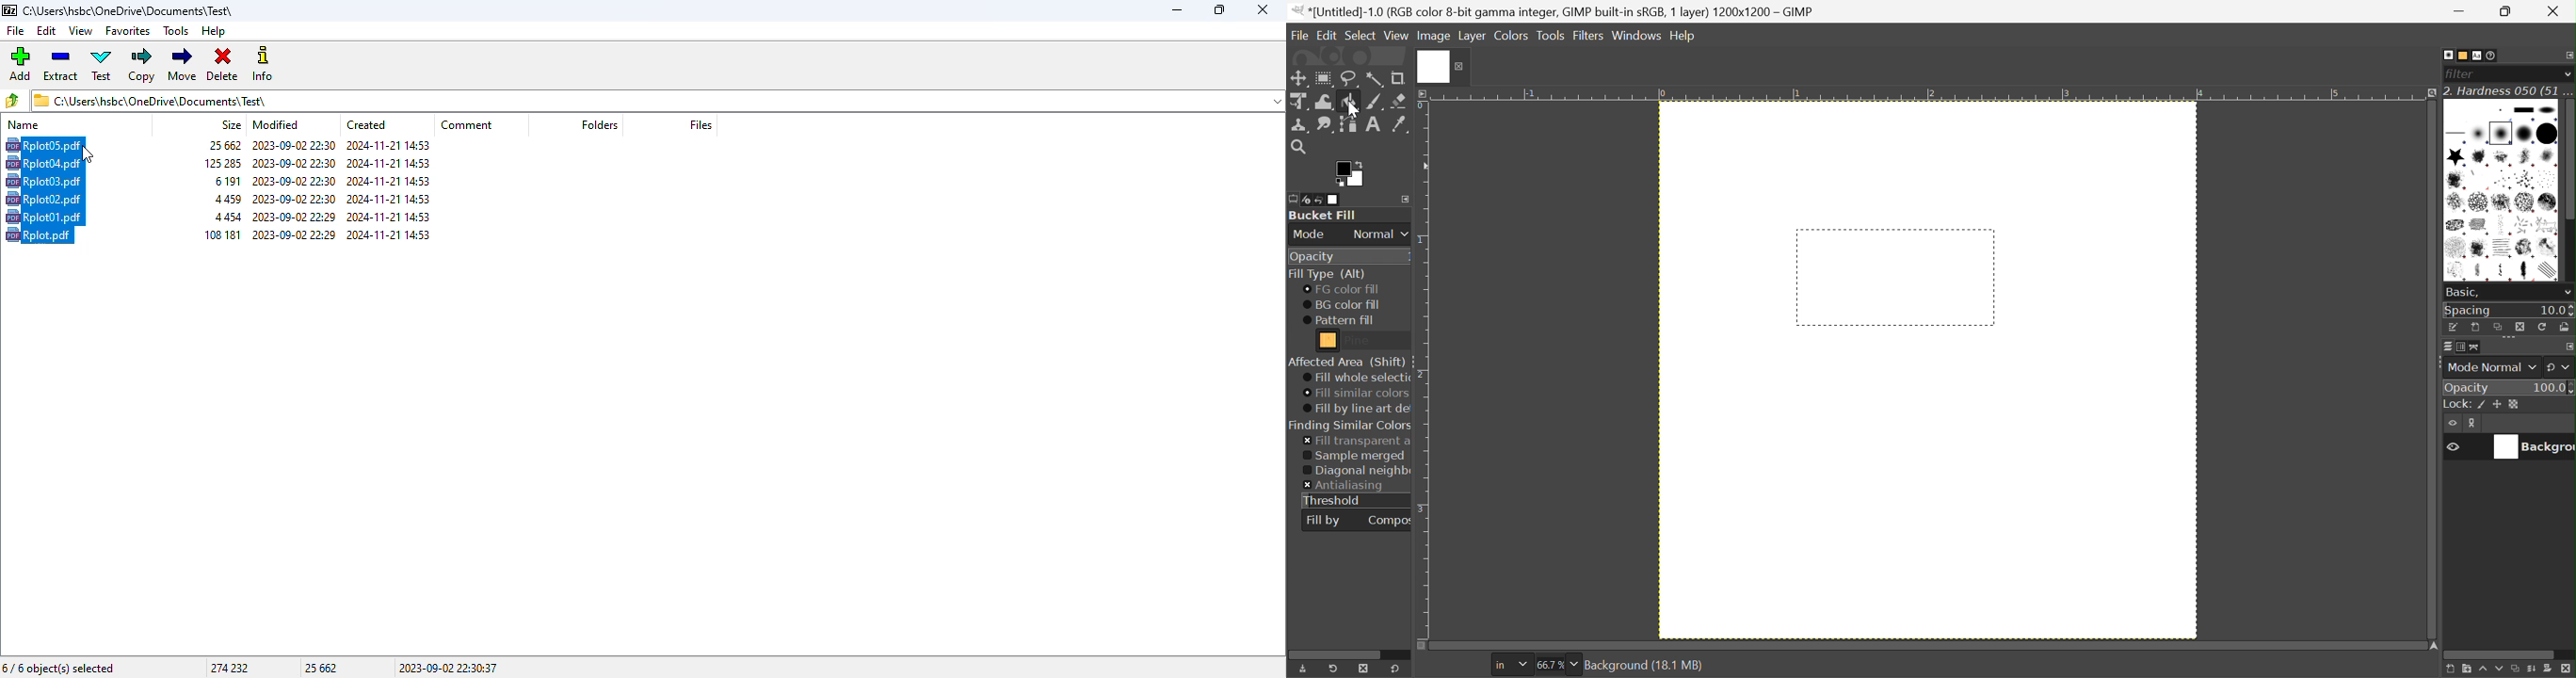 This screenshot has height=700, width=2576. Describe the element at coordinates (2548, 670) in the screenshot. I see `Add a mask that allows non-destructive editing of transparency.` at that location.